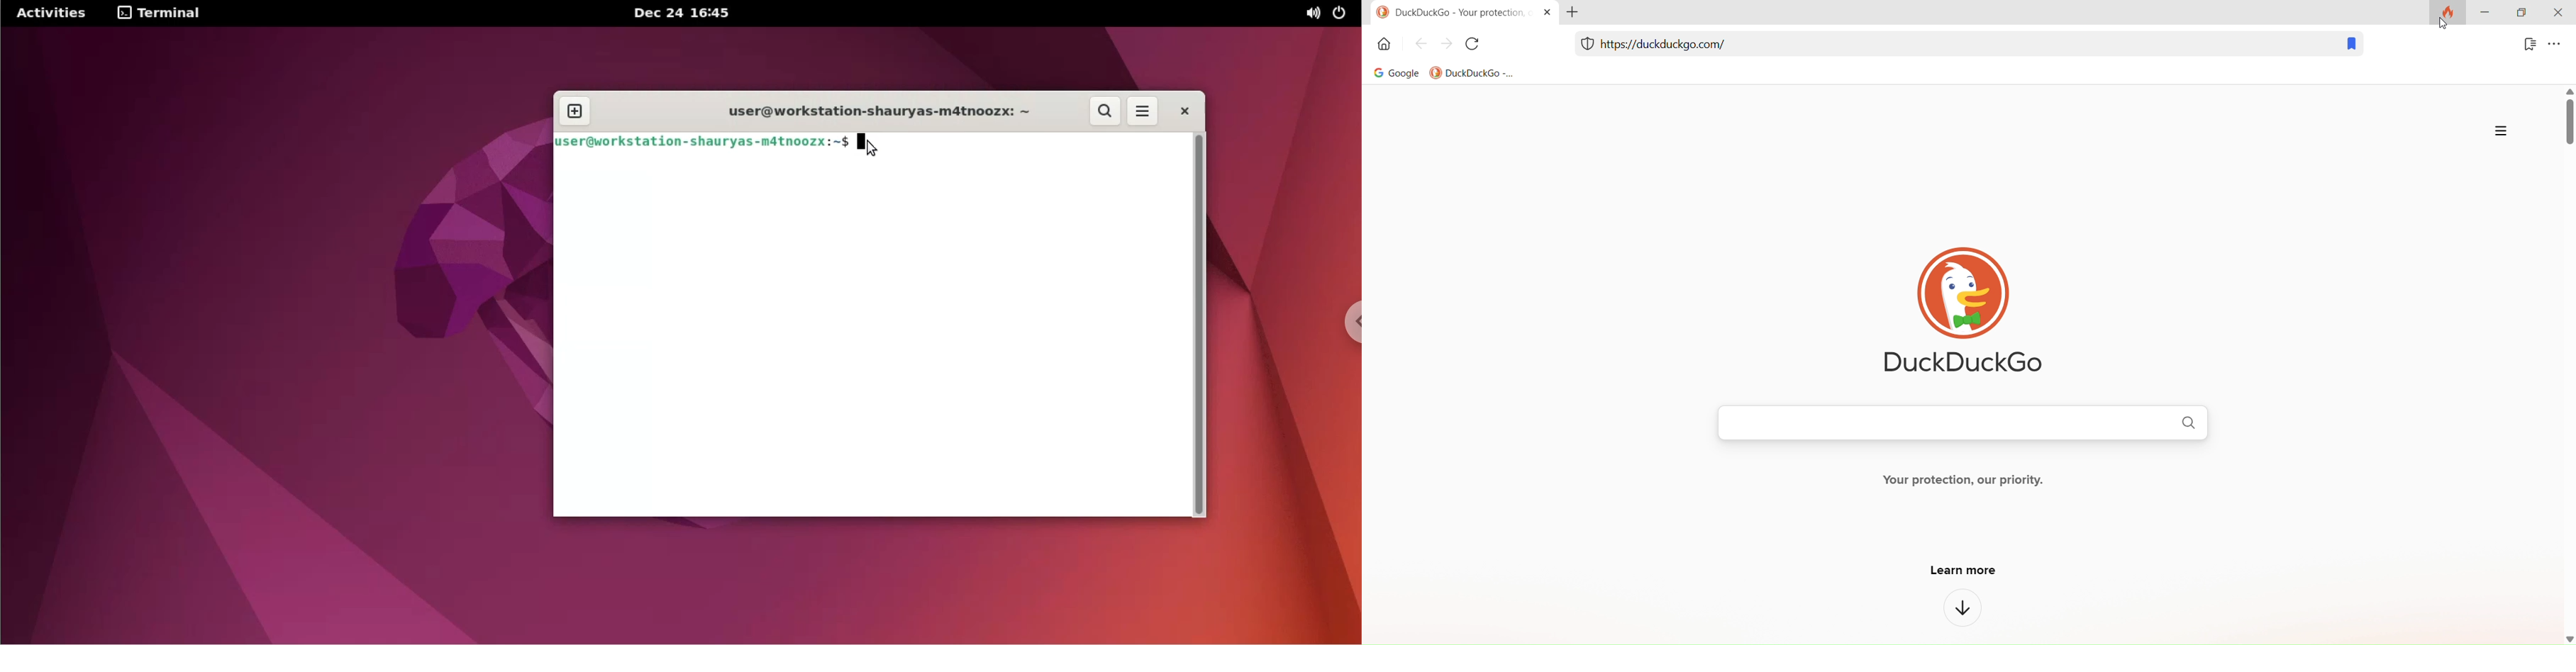 This screenshot has width=2576, height=672. Describe the element at coordinates (1962, 613) in the screenshot. I see `down` at that location.